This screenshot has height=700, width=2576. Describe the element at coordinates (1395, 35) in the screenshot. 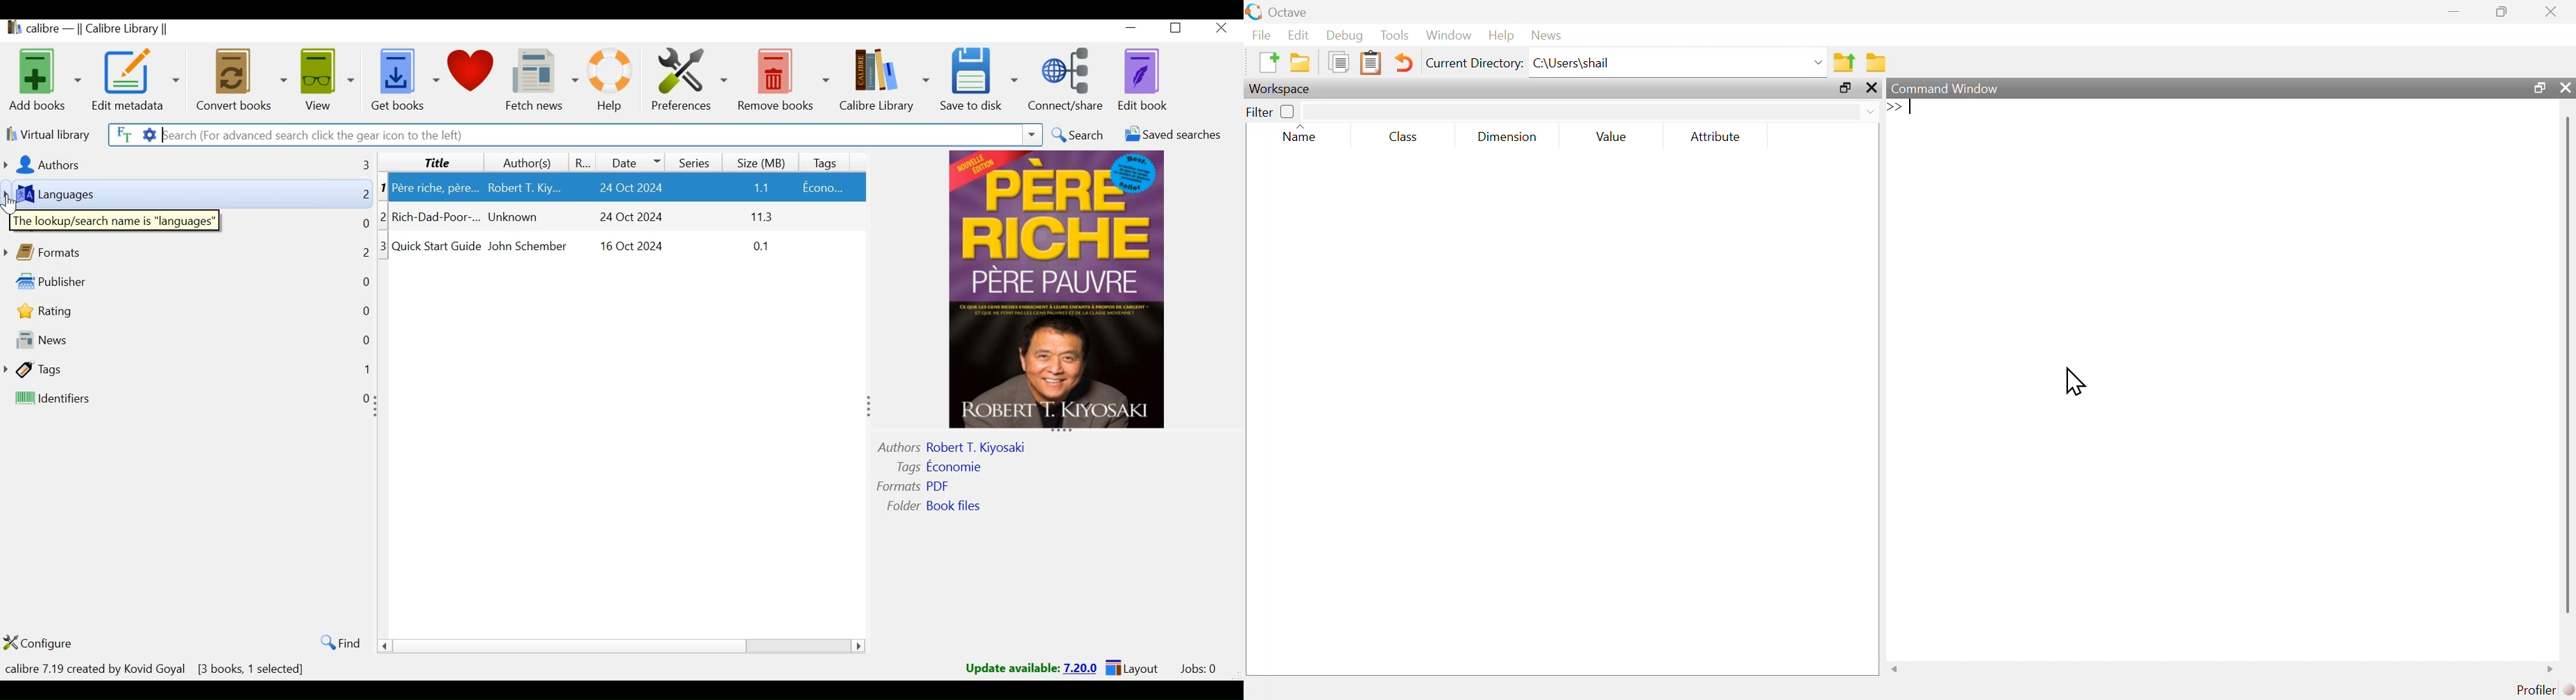

I see `Tools` at that location.